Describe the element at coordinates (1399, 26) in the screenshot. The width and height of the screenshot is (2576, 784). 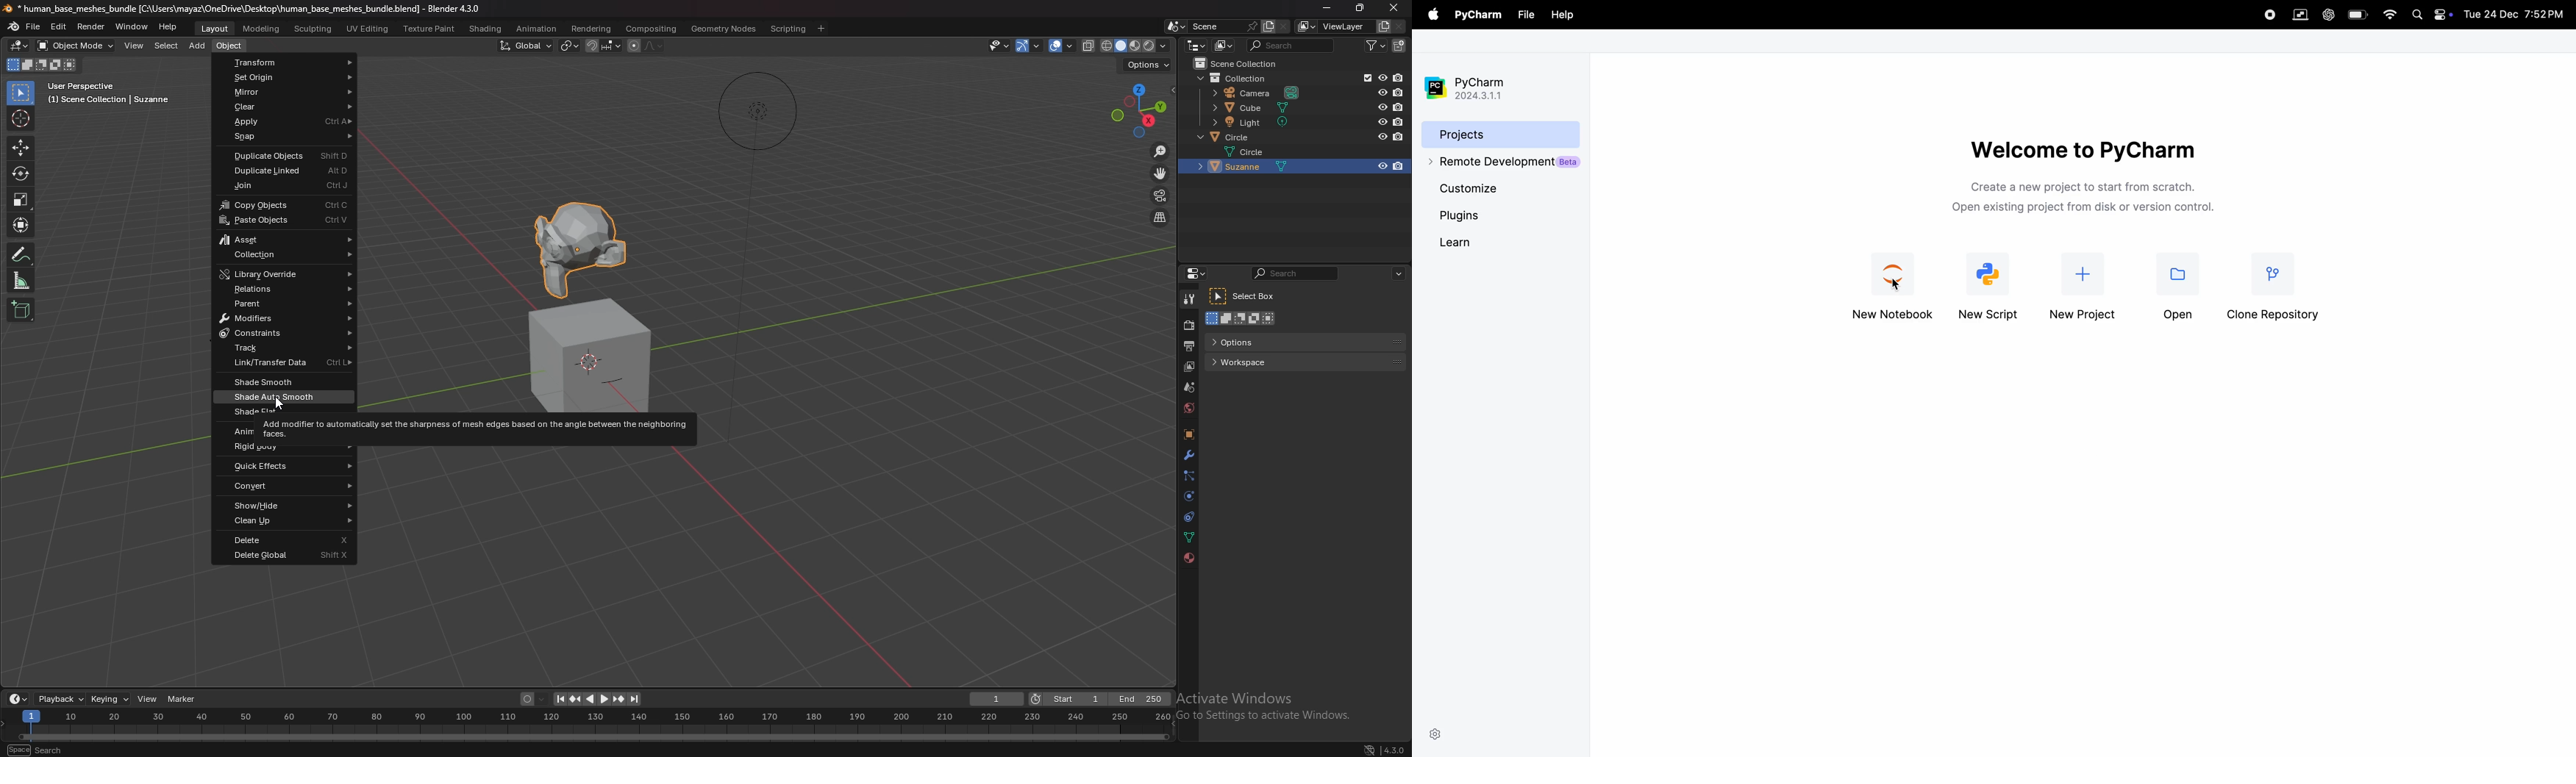
I see `remove view layer` at that location.